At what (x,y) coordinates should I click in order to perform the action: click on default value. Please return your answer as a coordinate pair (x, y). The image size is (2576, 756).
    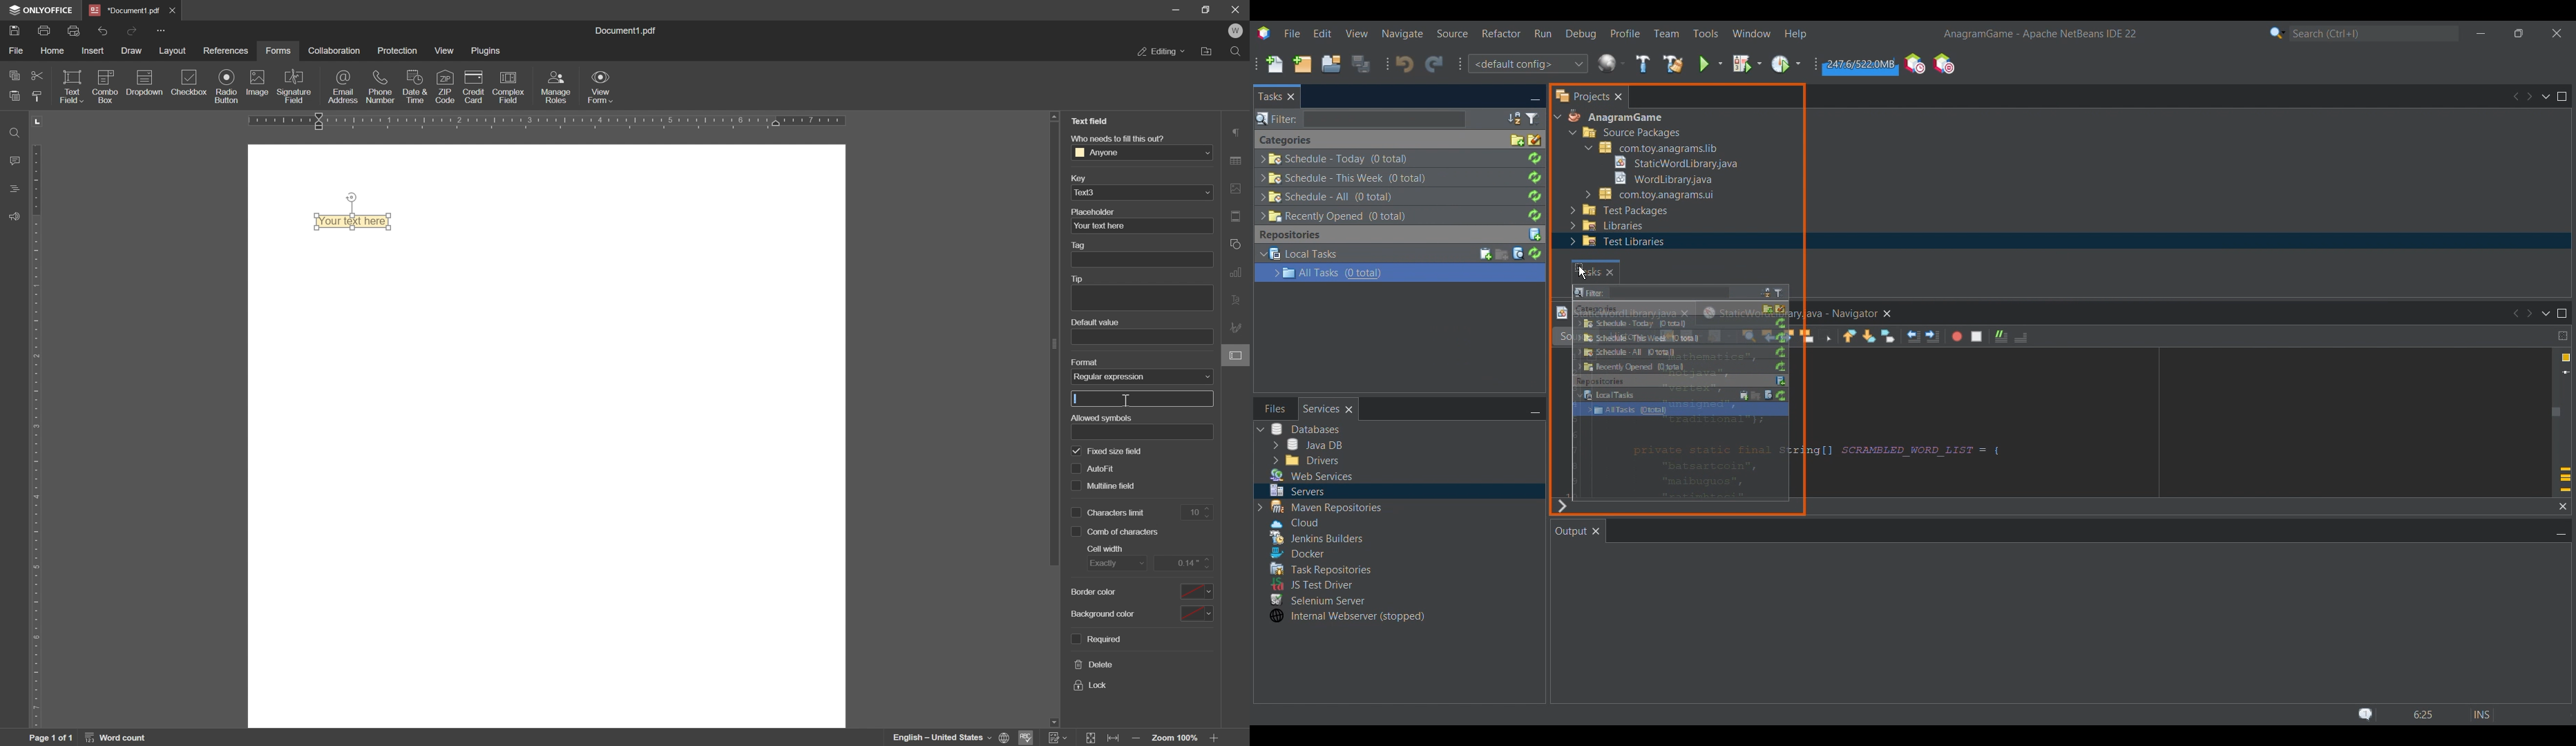
    Looking at the image, I should click on (1093, 322).